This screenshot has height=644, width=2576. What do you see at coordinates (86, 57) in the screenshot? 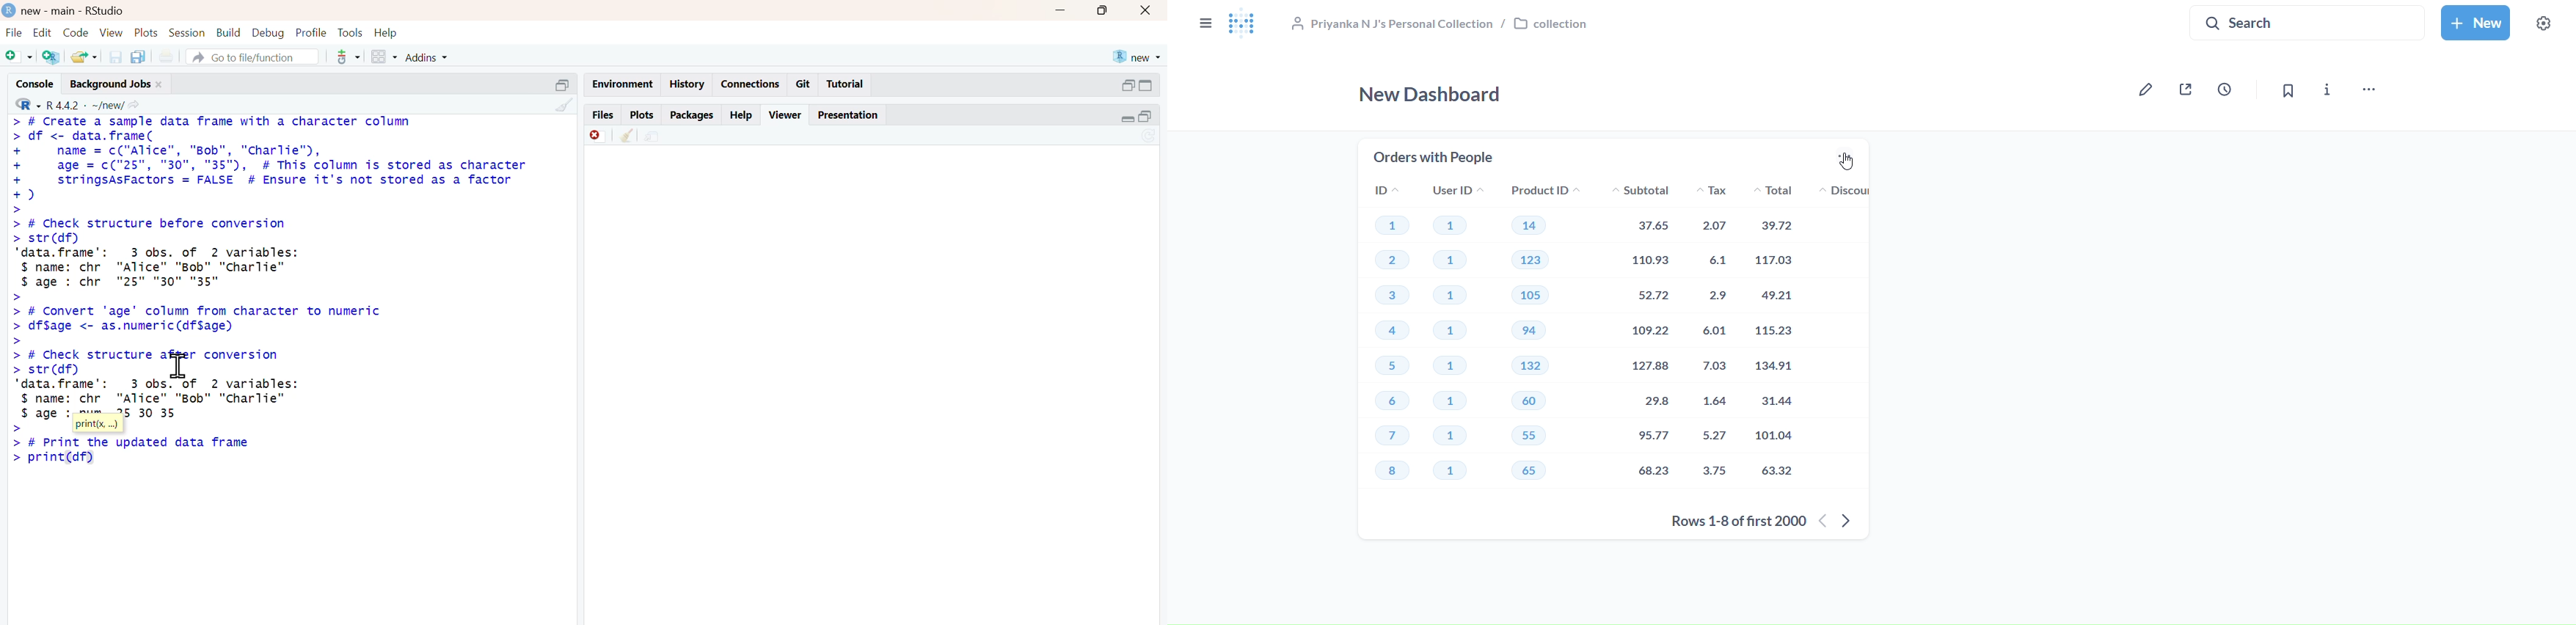
I see `share folder as` at bounding box center [86, 57].